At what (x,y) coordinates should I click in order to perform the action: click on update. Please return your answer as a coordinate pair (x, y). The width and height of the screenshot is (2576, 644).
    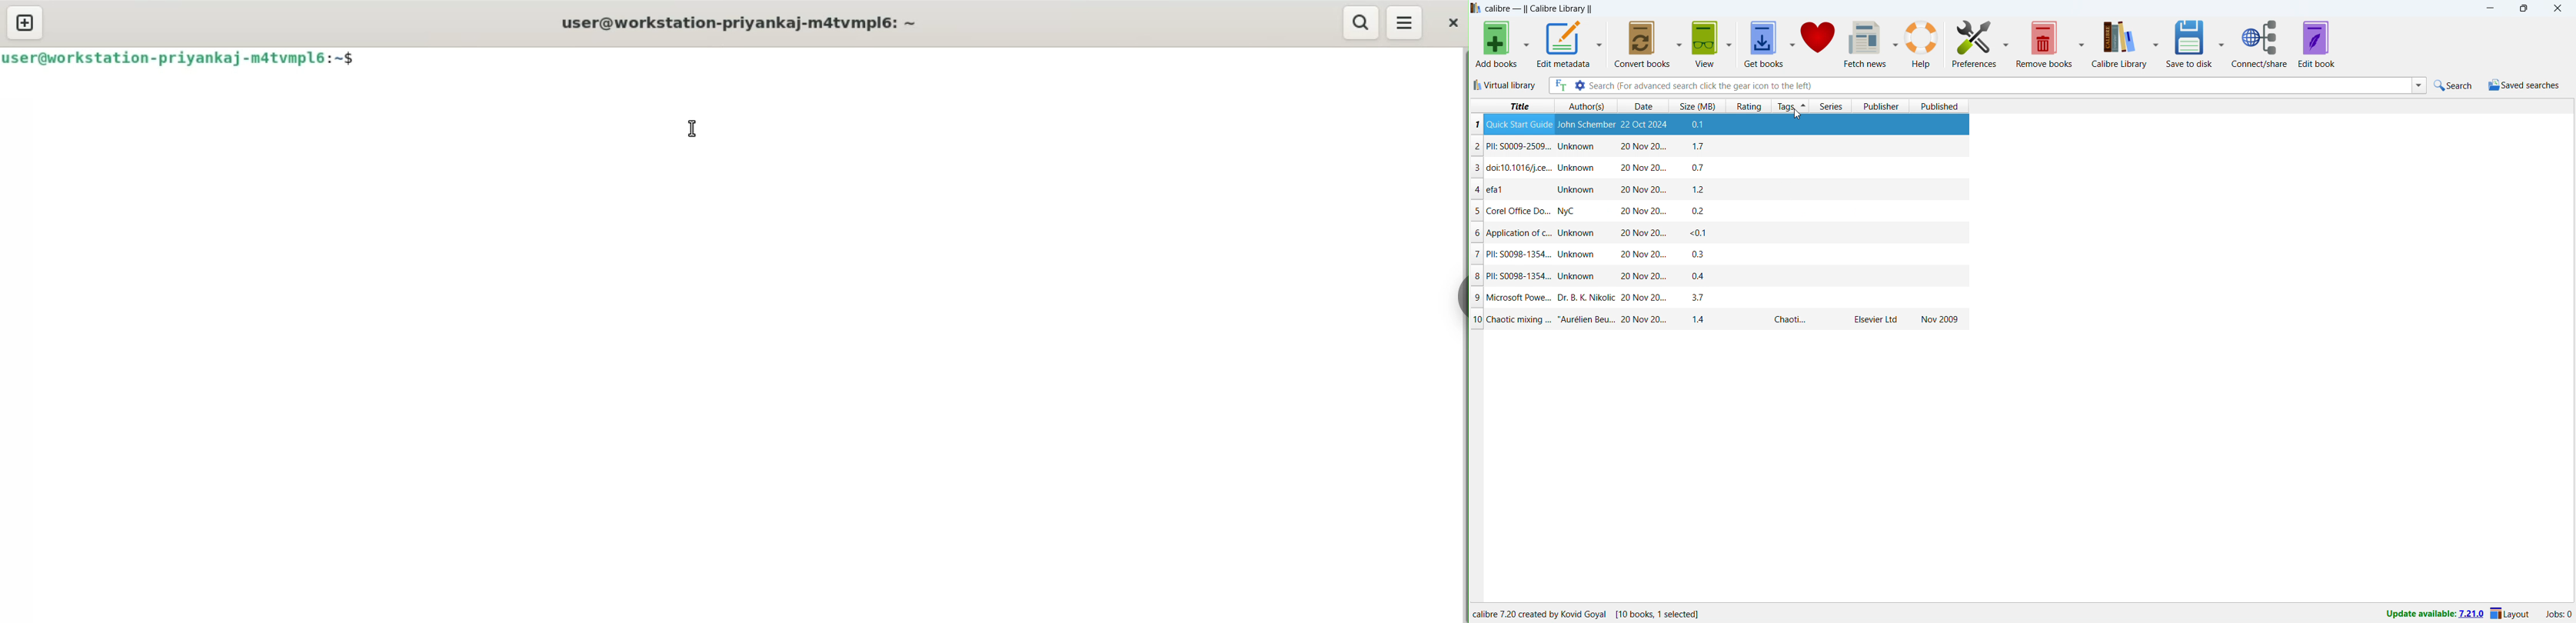
    Looking at the image, I should click on (2433, 614).